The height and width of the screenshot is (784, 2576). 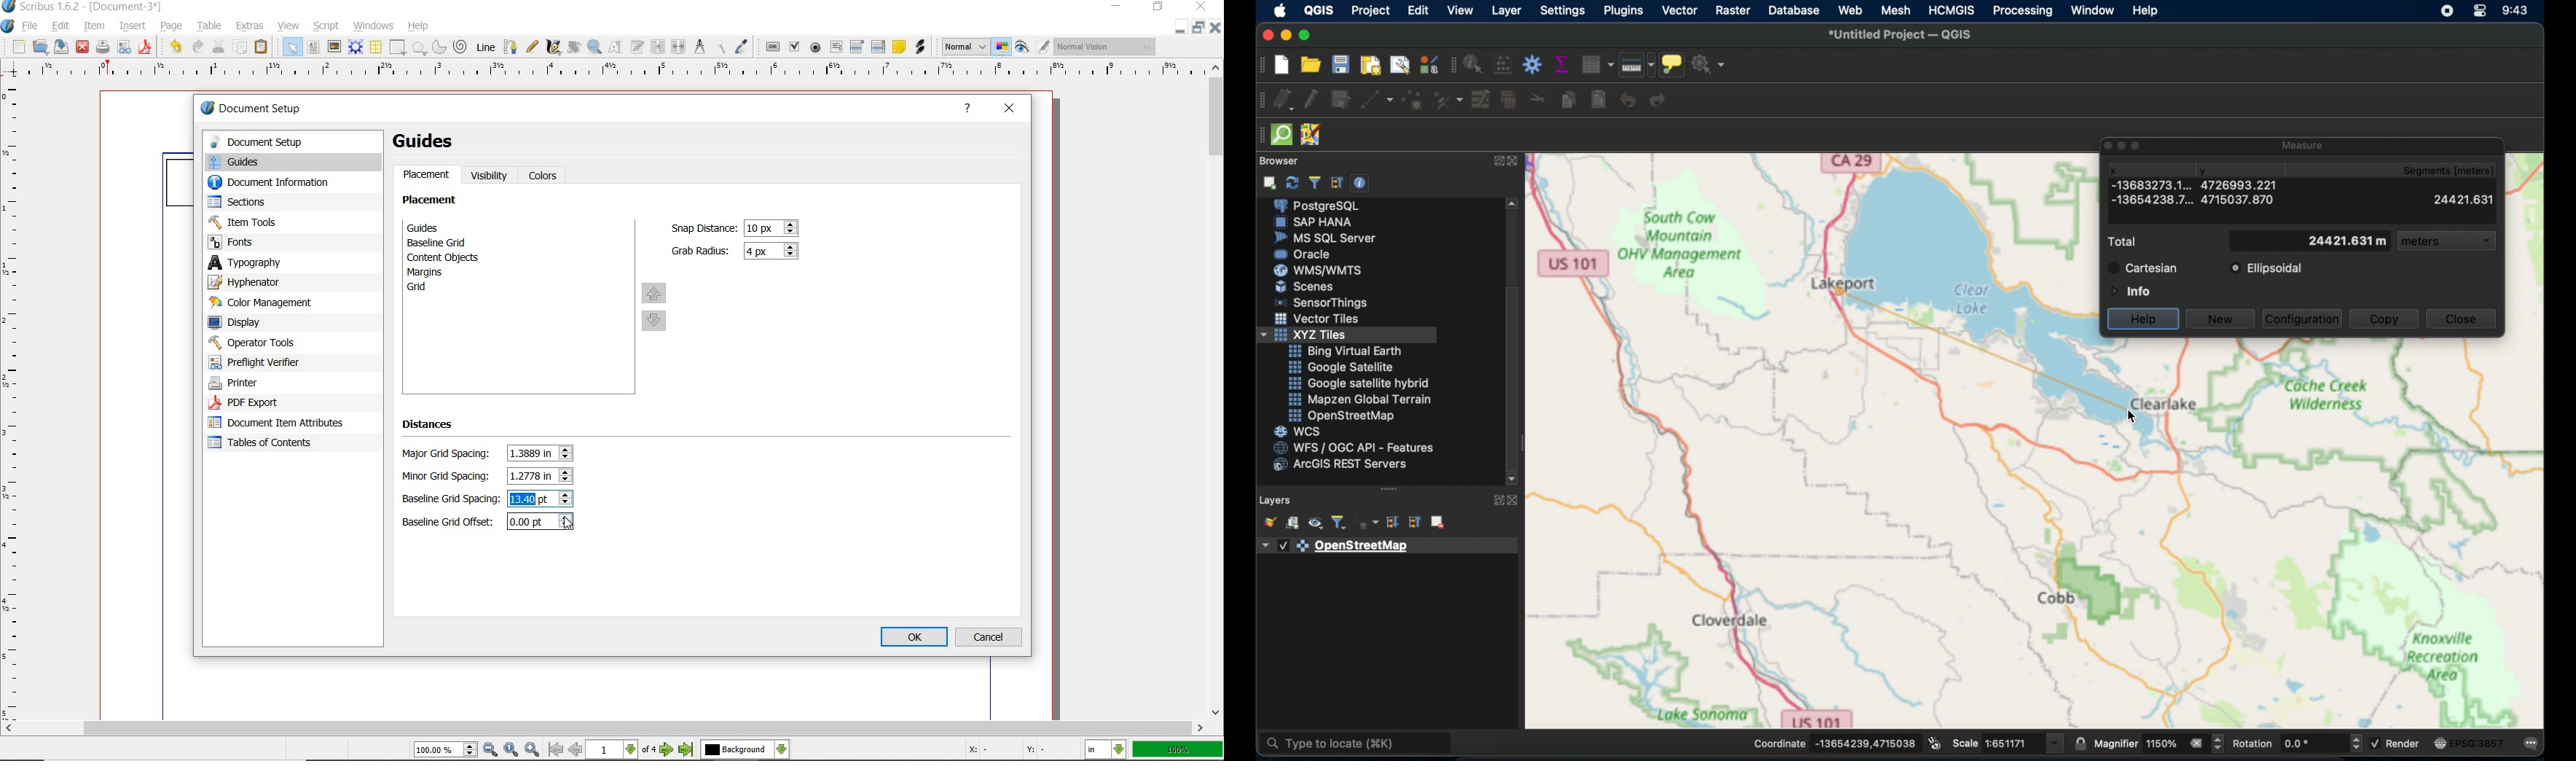 I want to click on move up, so click(x=654, y=292).